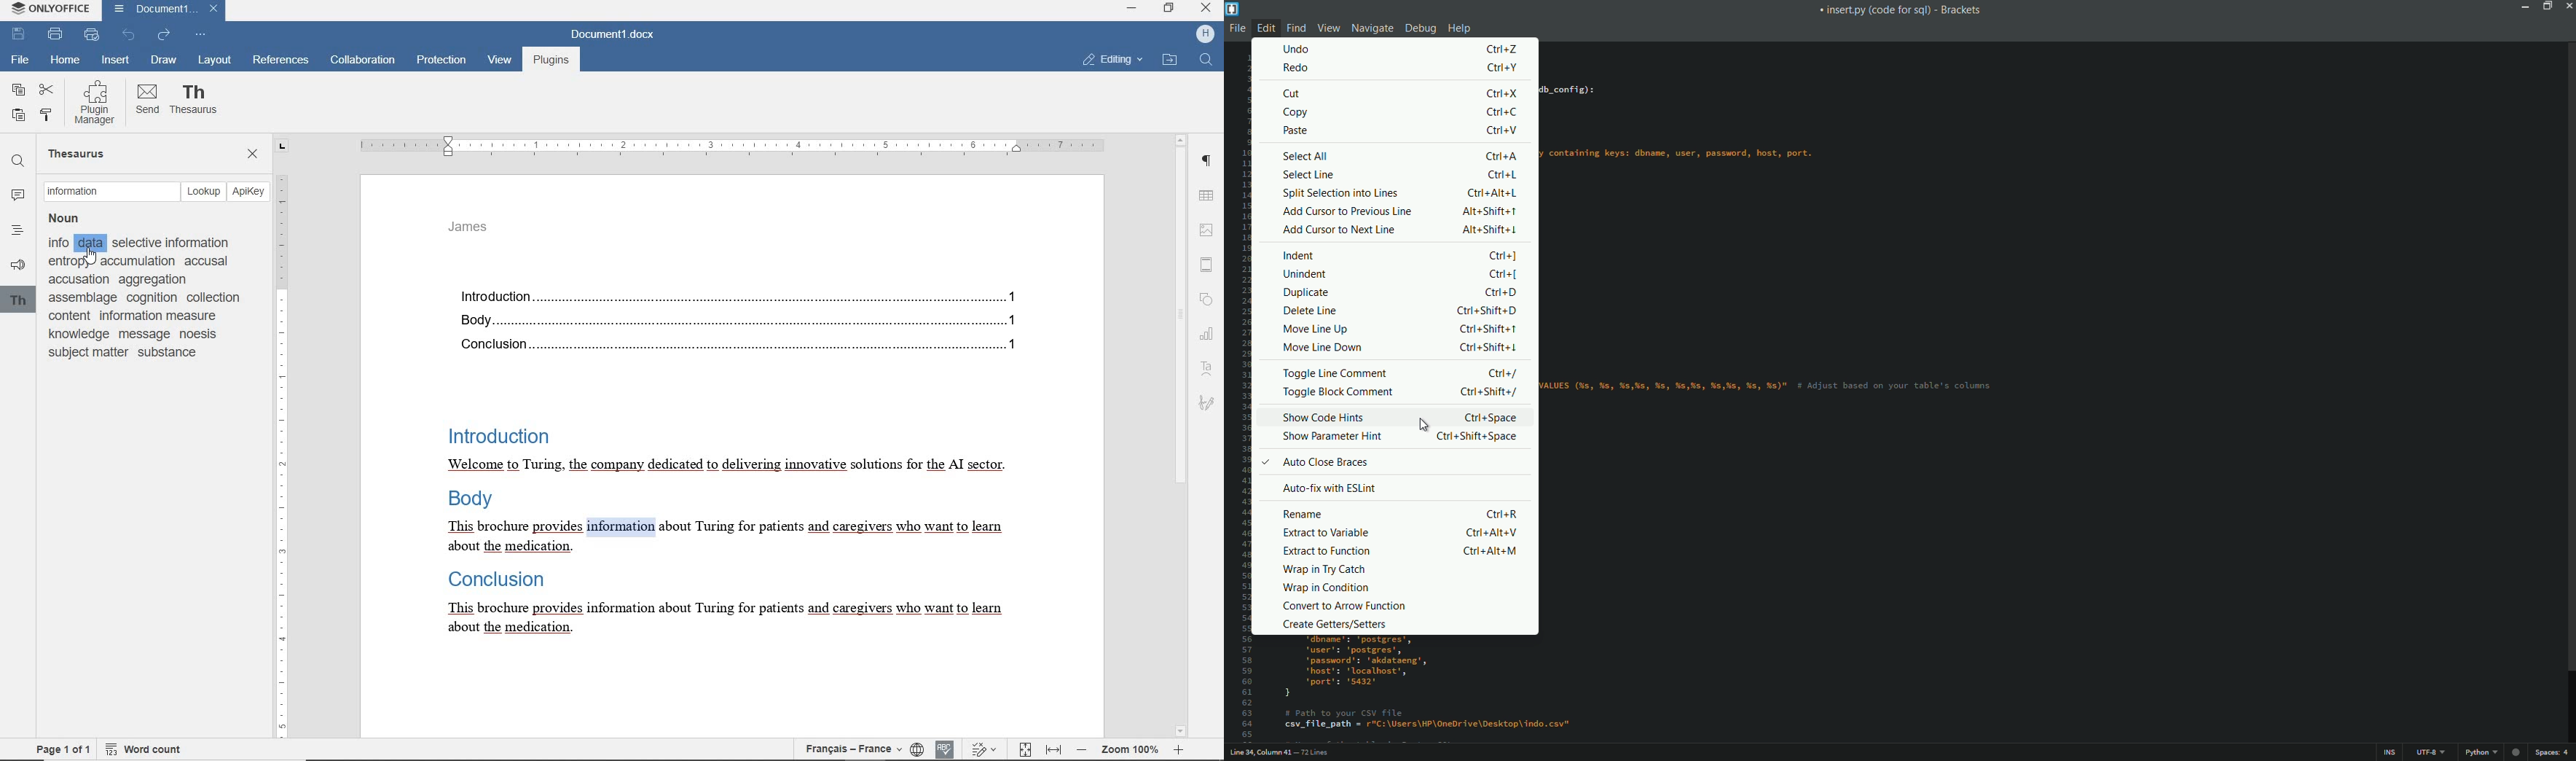 The image size is (2576, 784). What do you see at coordinates (1489, 348) in the screenshot?
I see `keyboard shortcut` at bounding box center [1489, 348].